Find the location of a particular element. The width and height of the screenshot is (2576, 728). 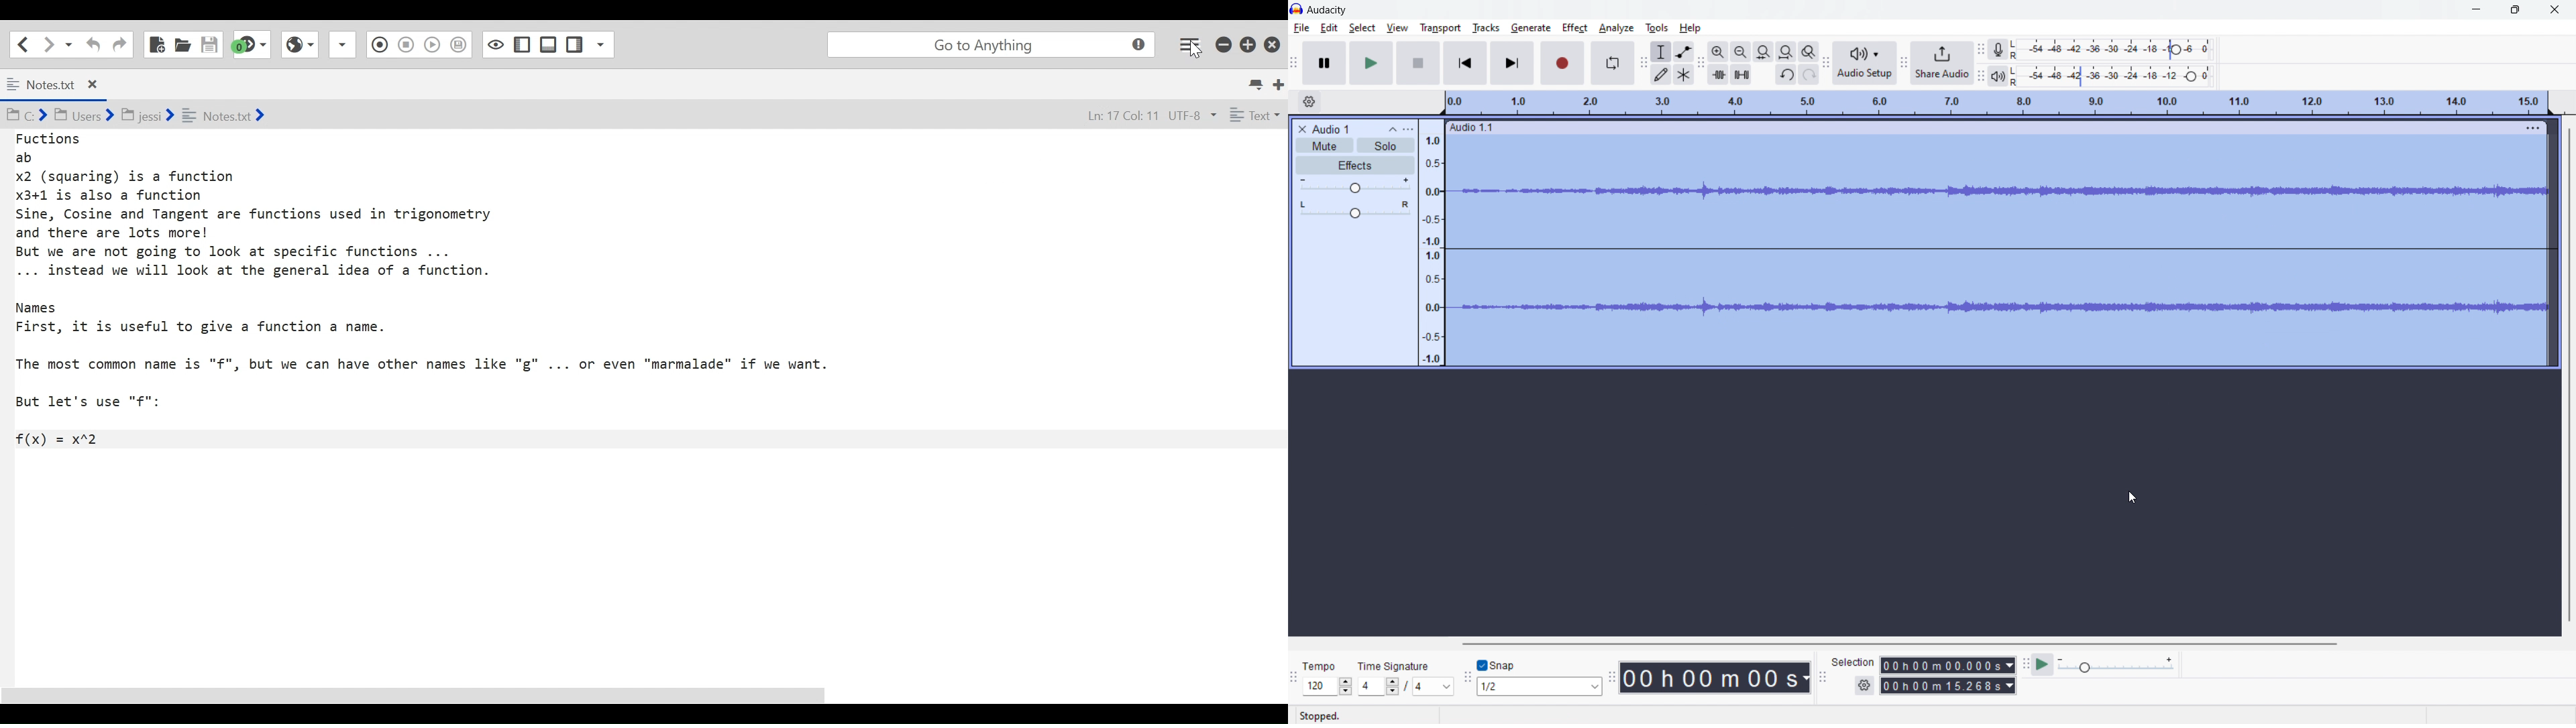

trim audio outside selection is located at coordinates (1719, 74).